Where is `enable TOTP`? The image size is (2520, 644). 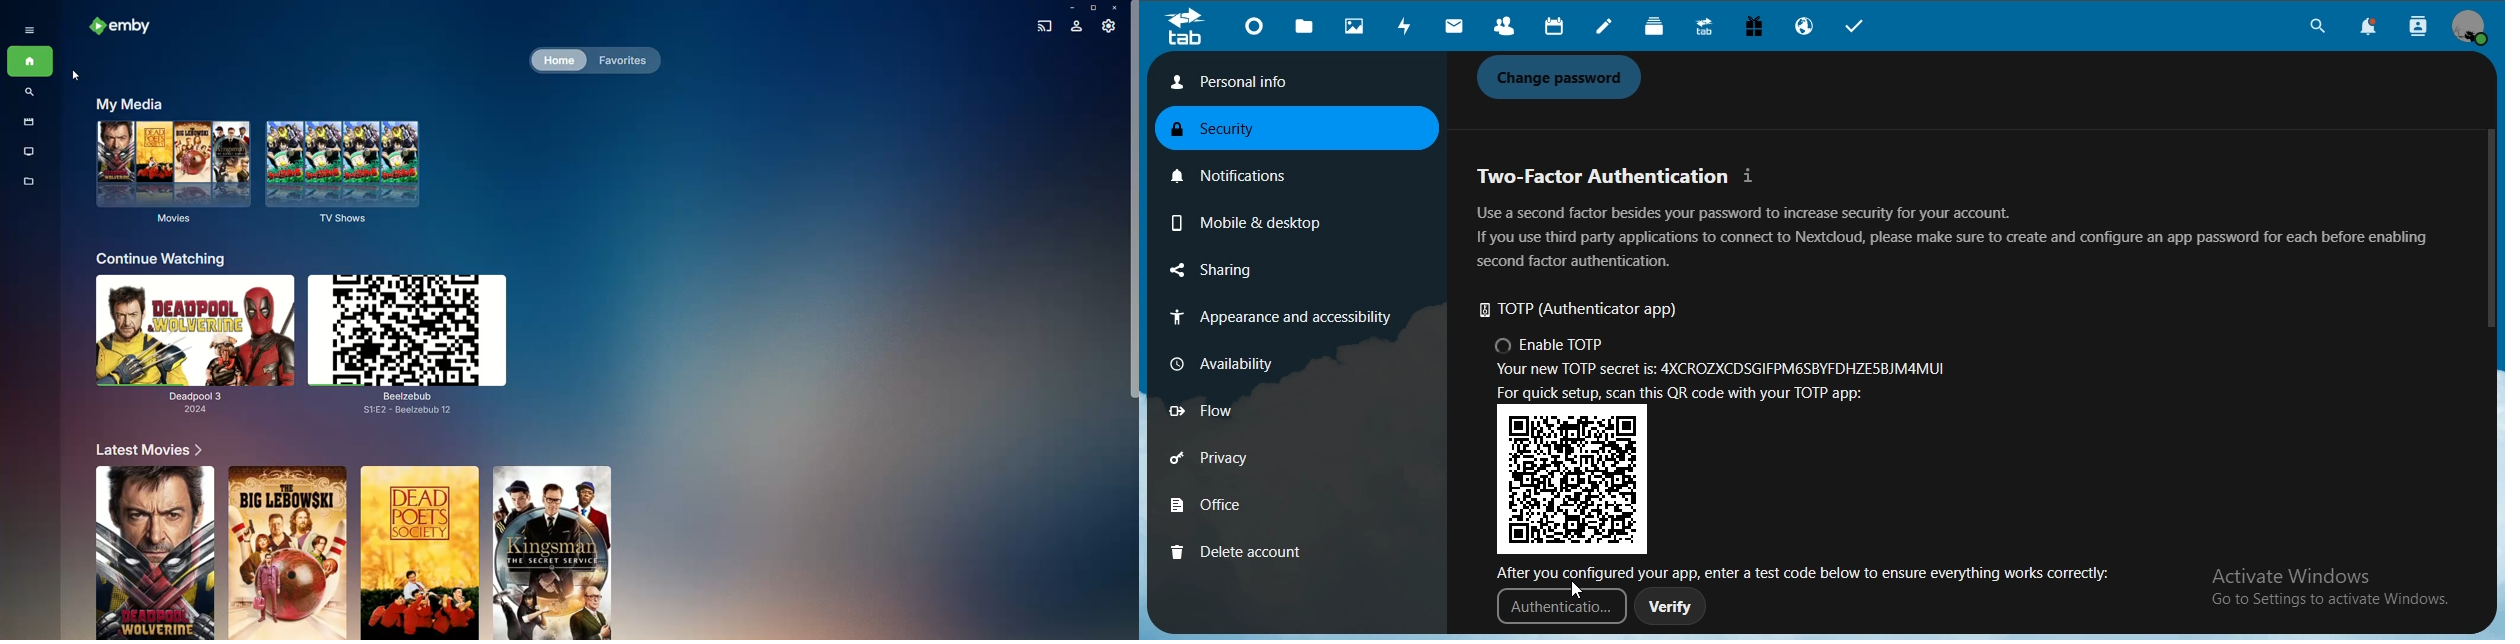
enable TOTP is located at coordinates (1552, 347).